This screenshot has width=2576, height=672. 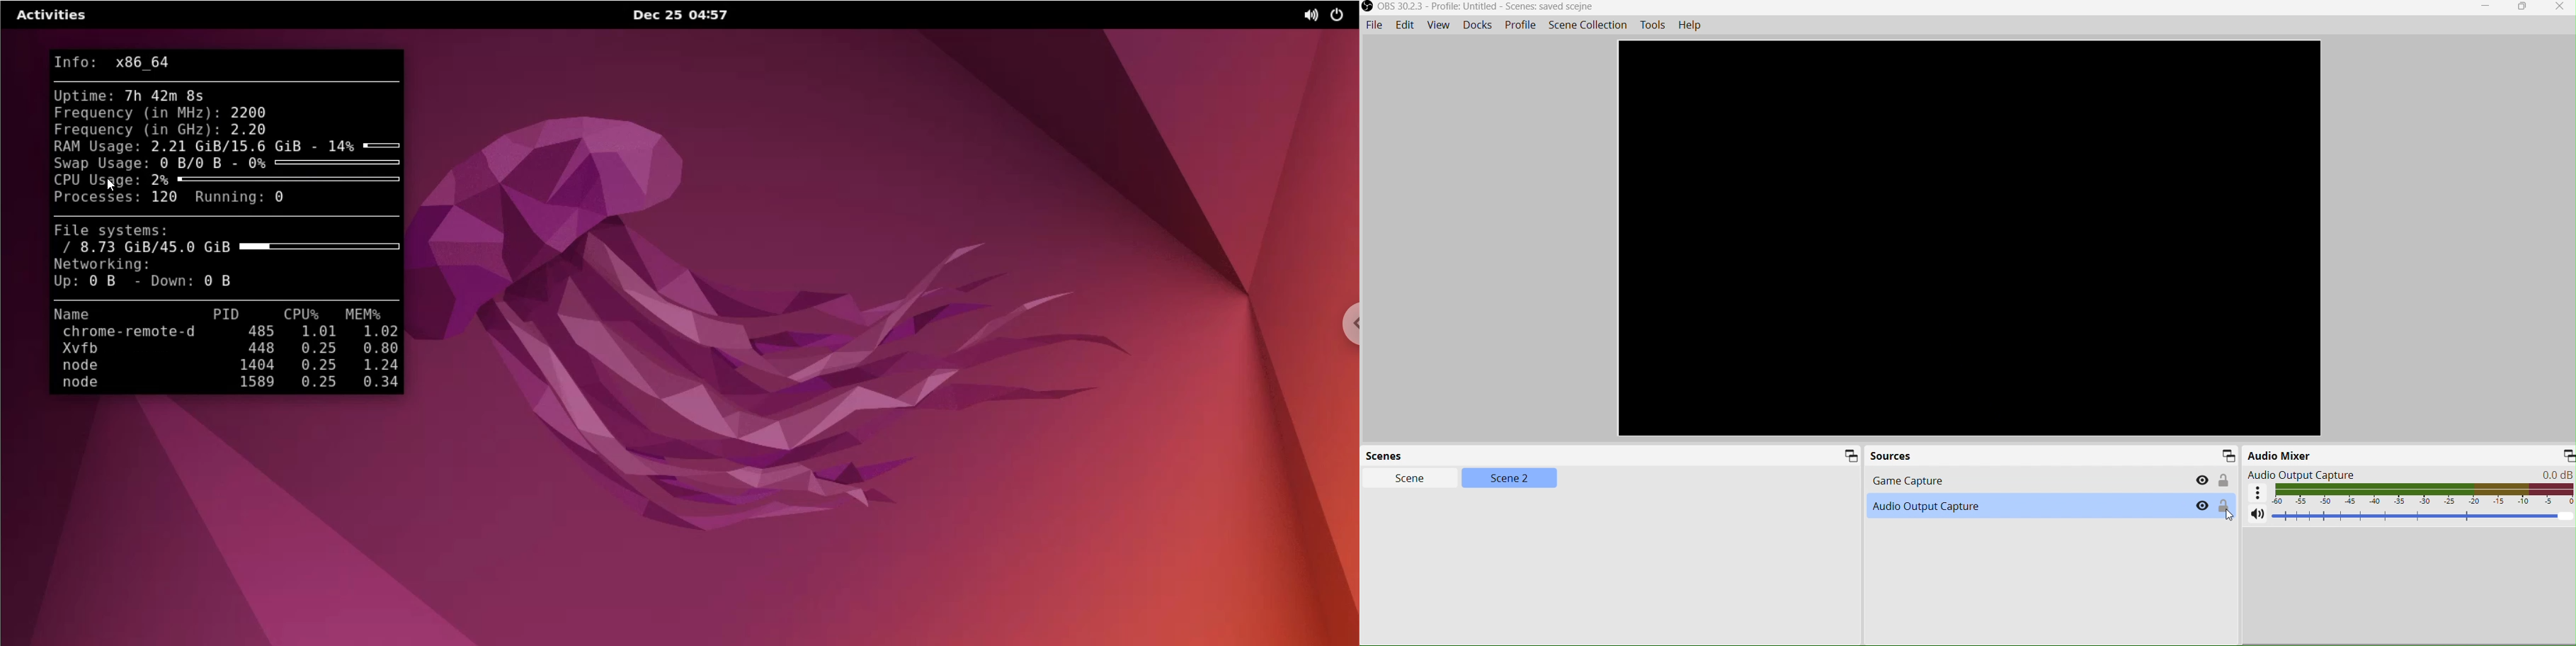 What do you see at coordinates (2225, 505) in the screenshot?
I see `Lock` at bounding box center [2225, 505].